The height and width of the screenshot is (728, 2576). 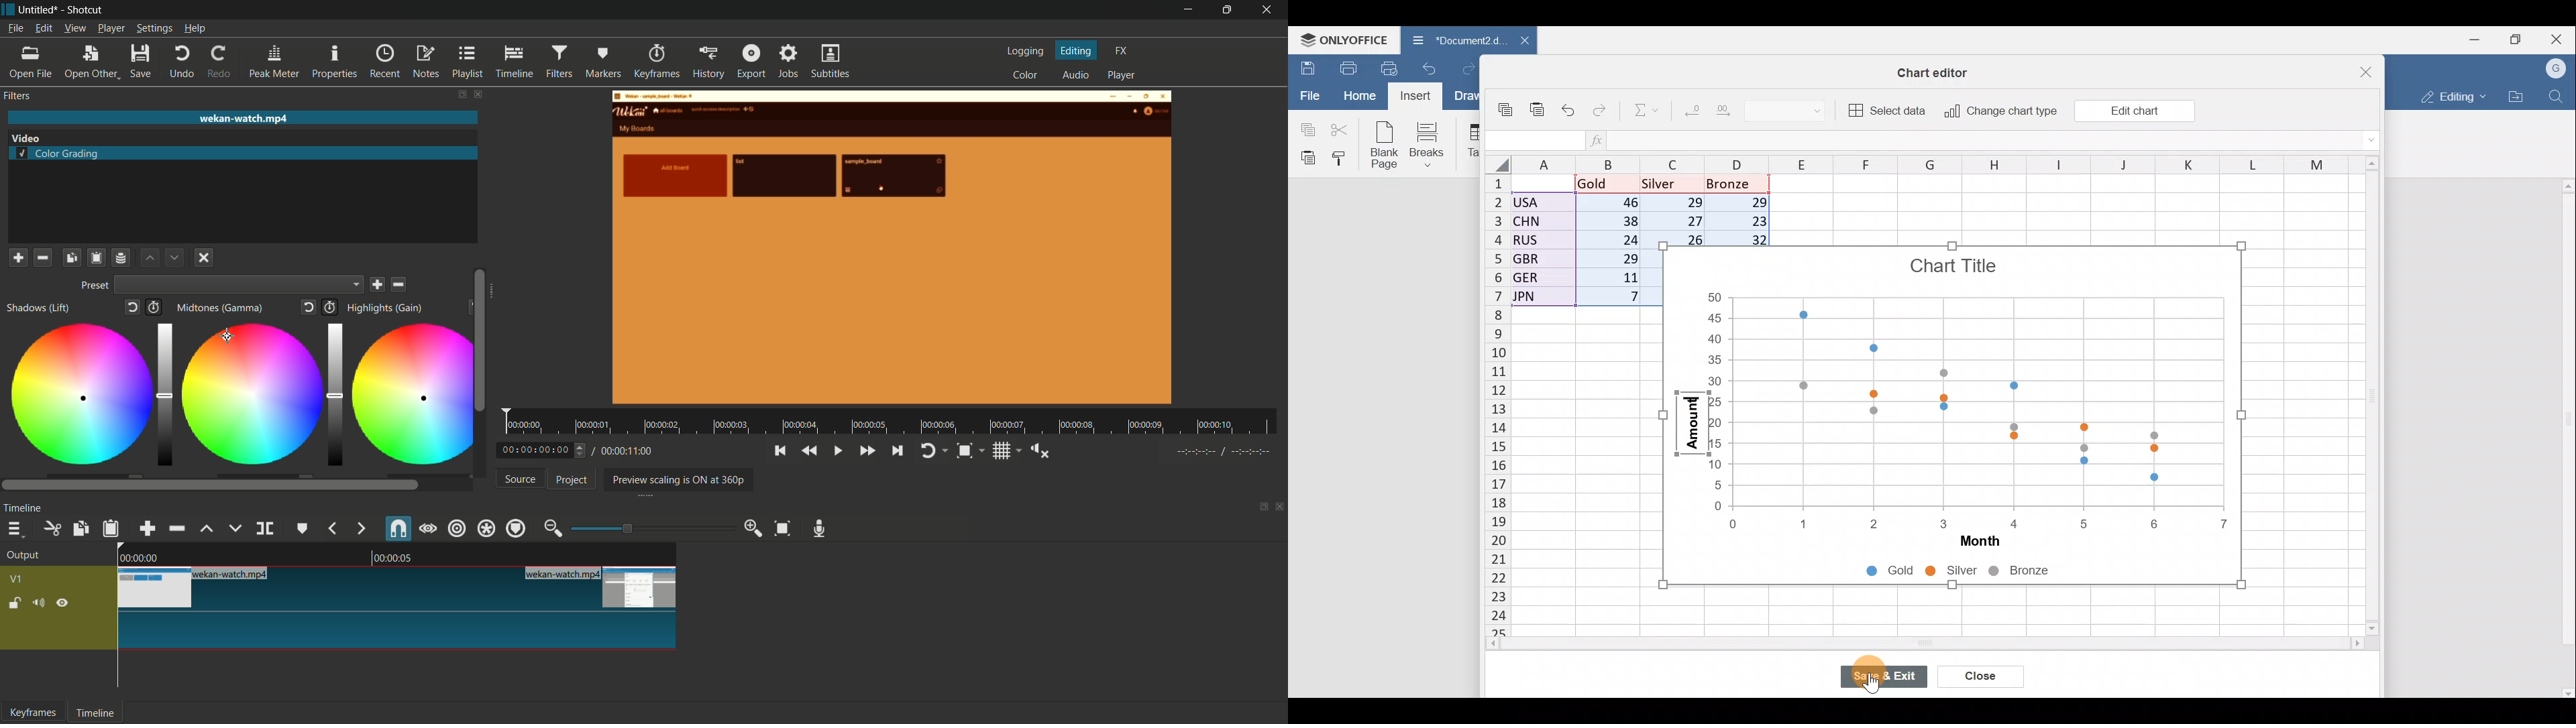 What do you see at coordinates (335, 61) in the screenshot?
I see `properties` at bounding box center [335, 61].